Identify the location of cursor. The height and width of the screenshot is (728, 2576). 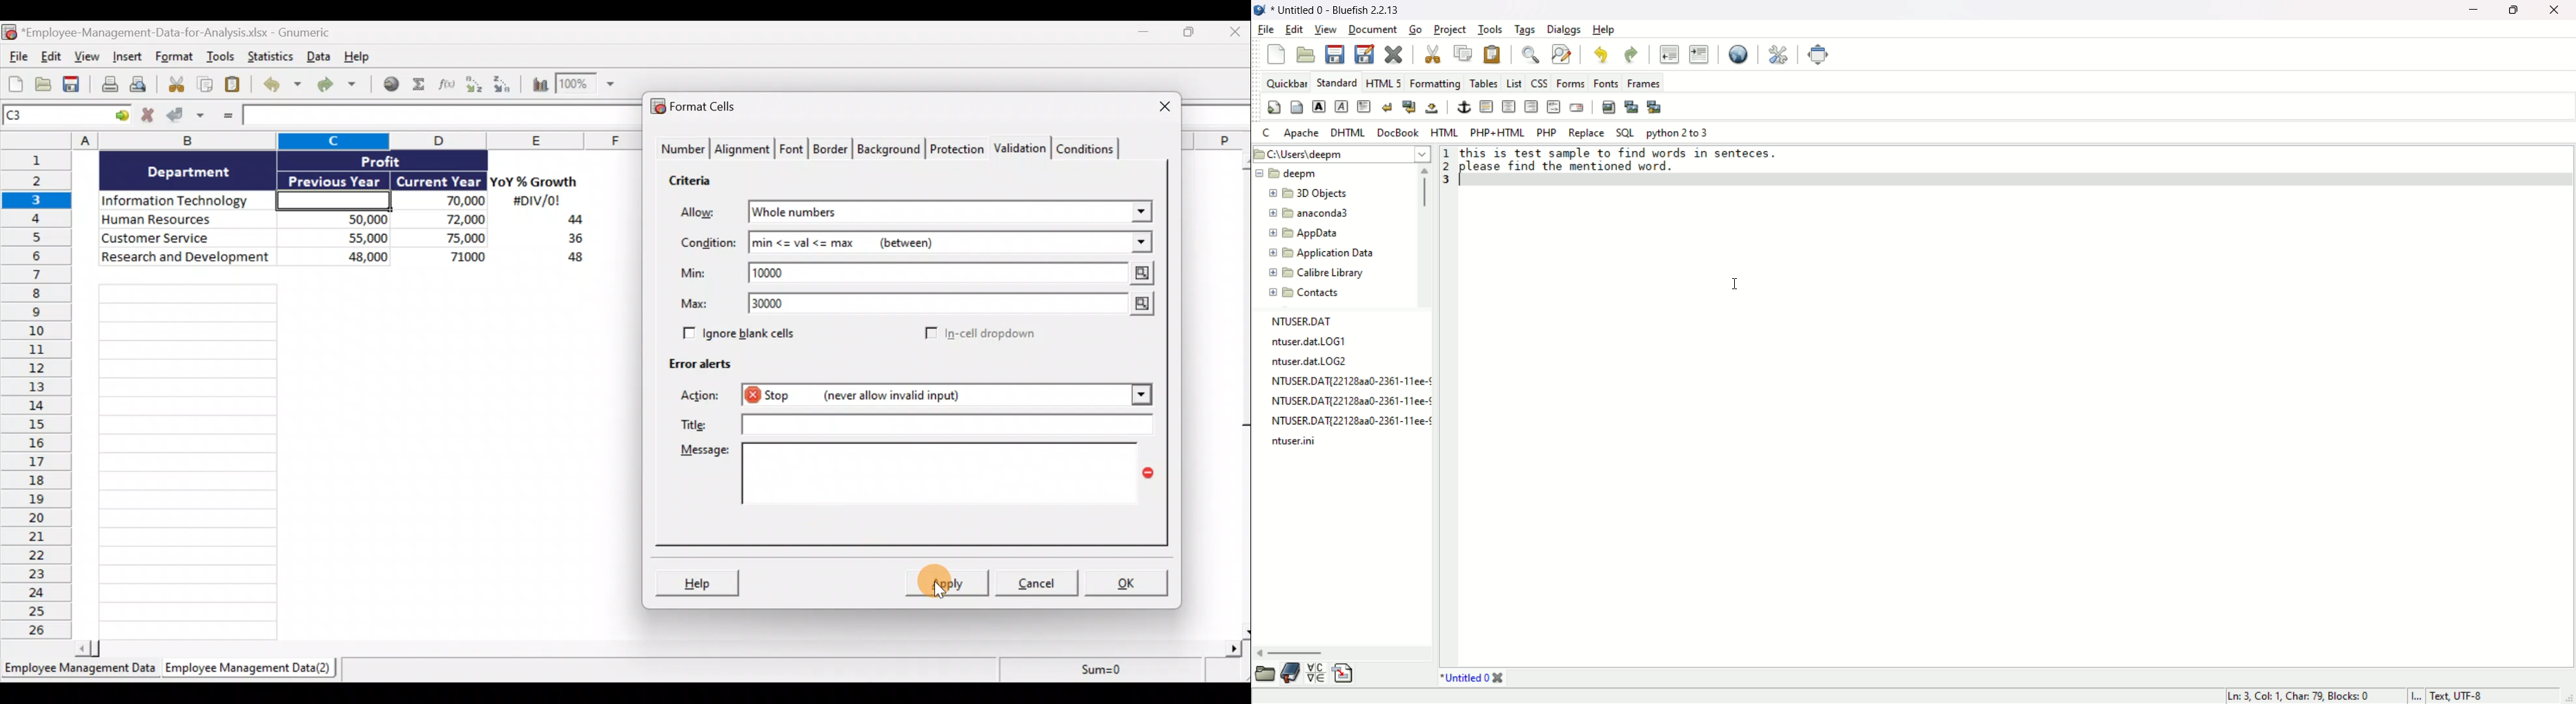
(1737, 282).